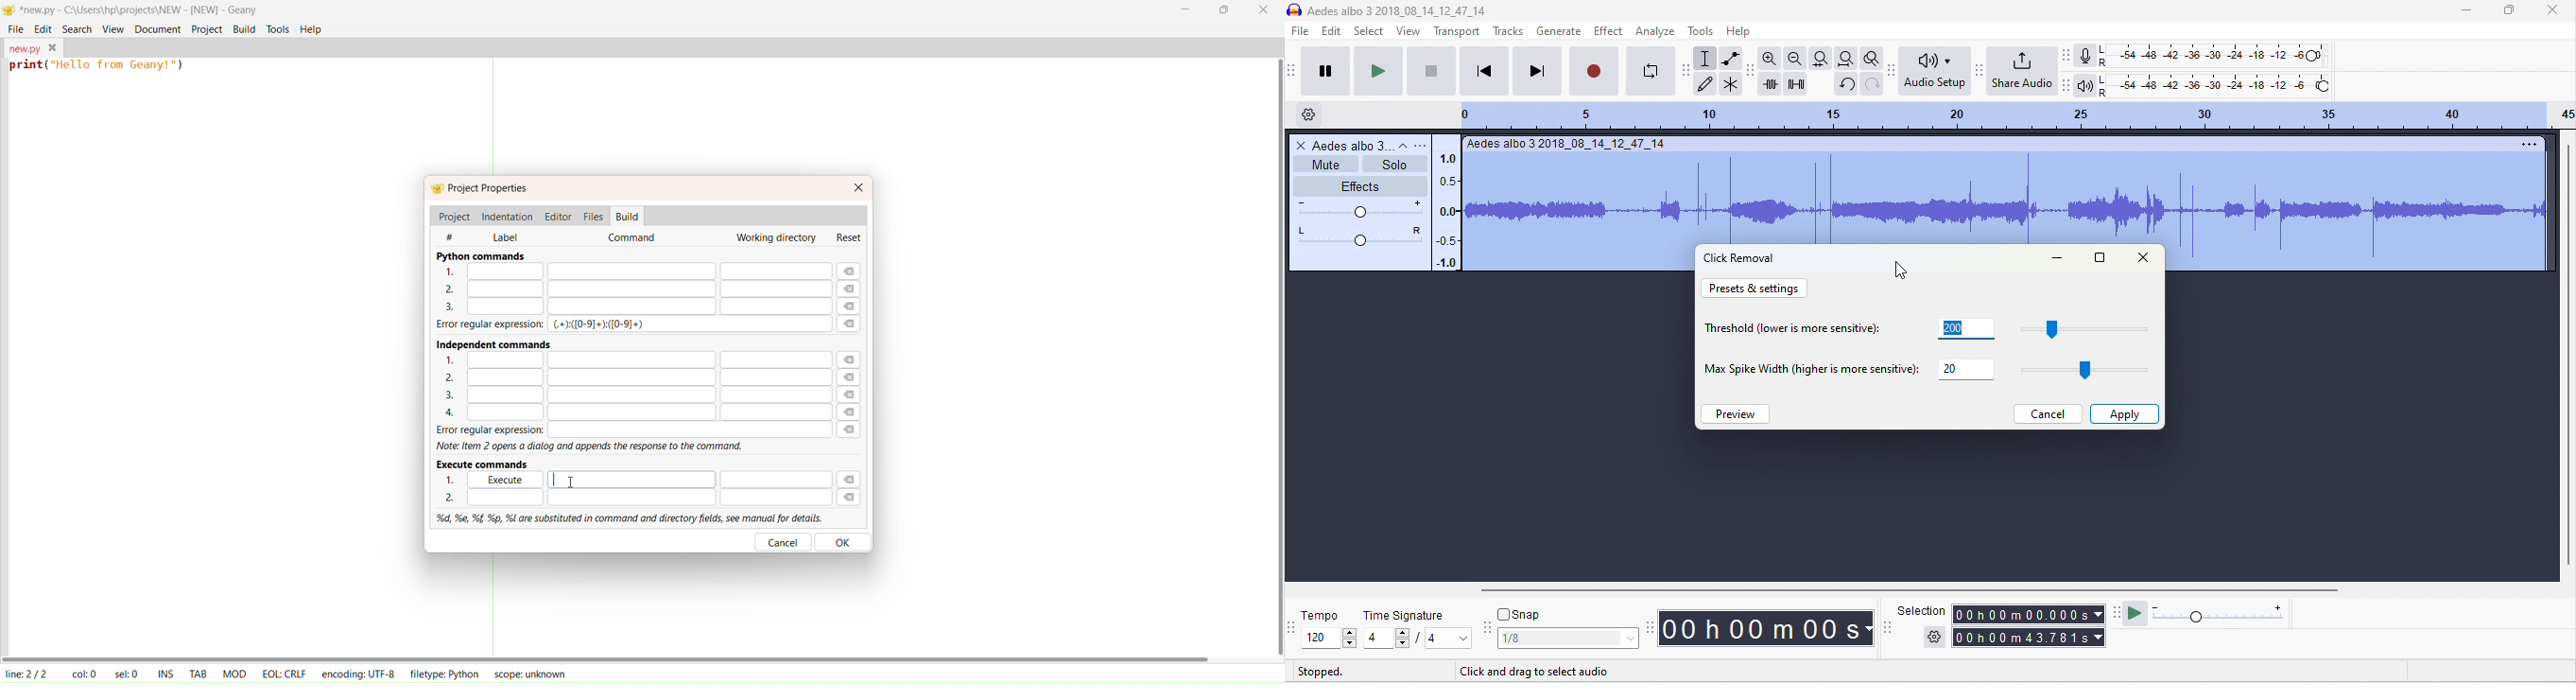 Image resolution: width=2576 pixels, height=700 pixels. Describe the element at coordinates (1890, 629) in the screenshot. I see `selection toolbar` at that location.